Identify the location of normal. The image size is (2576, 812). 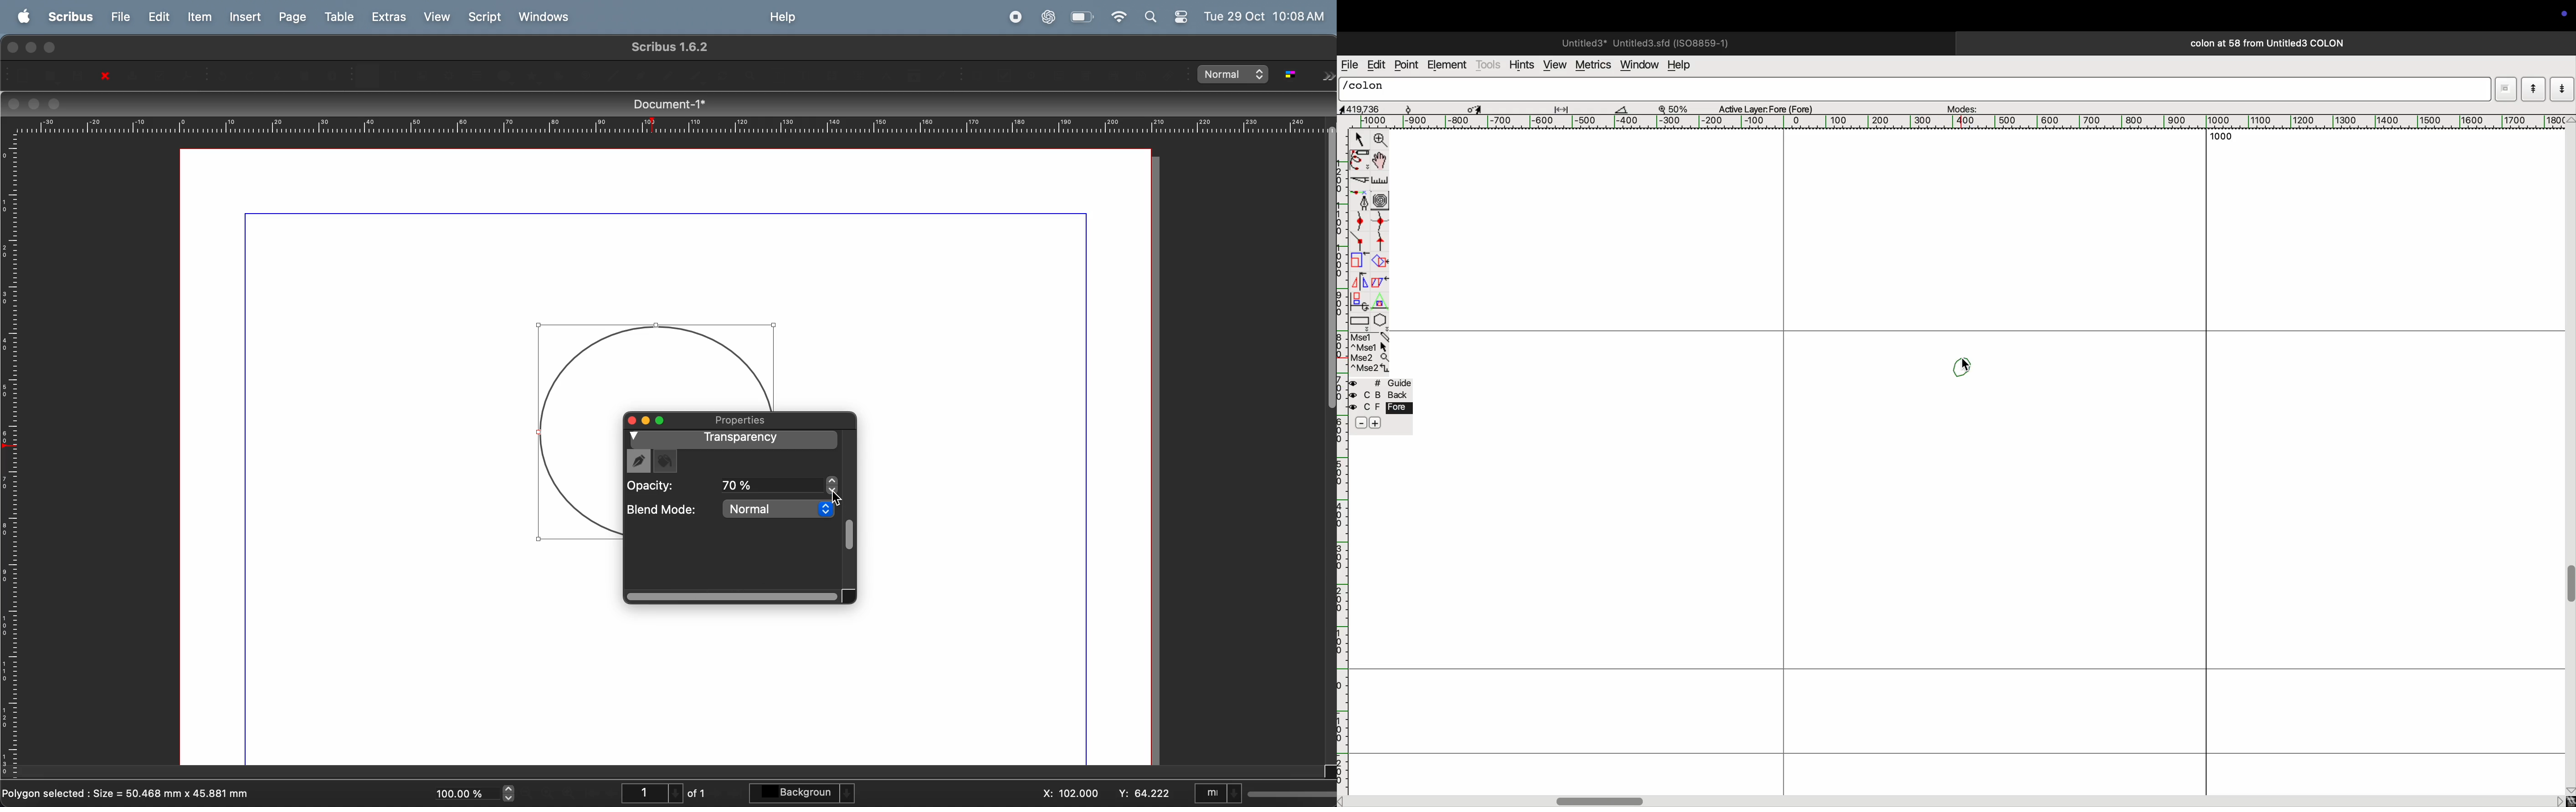
(778, 508).